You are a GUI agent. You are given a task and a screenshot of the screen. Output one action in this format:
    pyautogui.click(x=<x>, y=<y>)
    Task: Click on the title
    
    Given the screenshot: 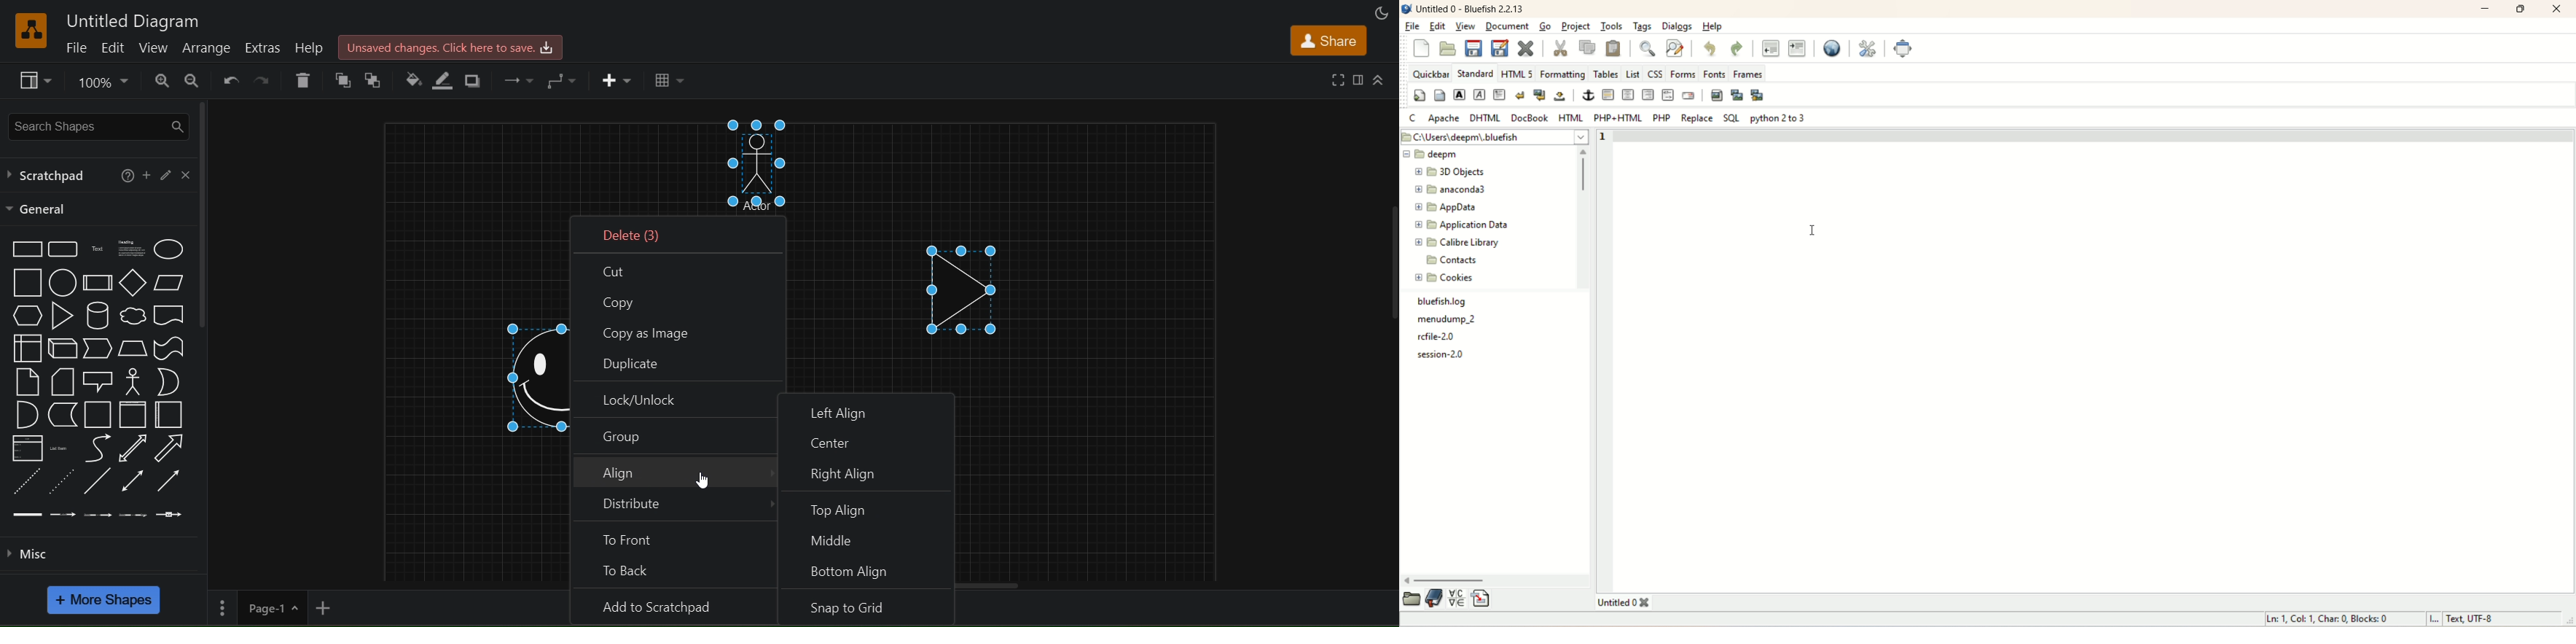 What is the action you would take?
    pyautogui.click(x=1471, y=9)
    